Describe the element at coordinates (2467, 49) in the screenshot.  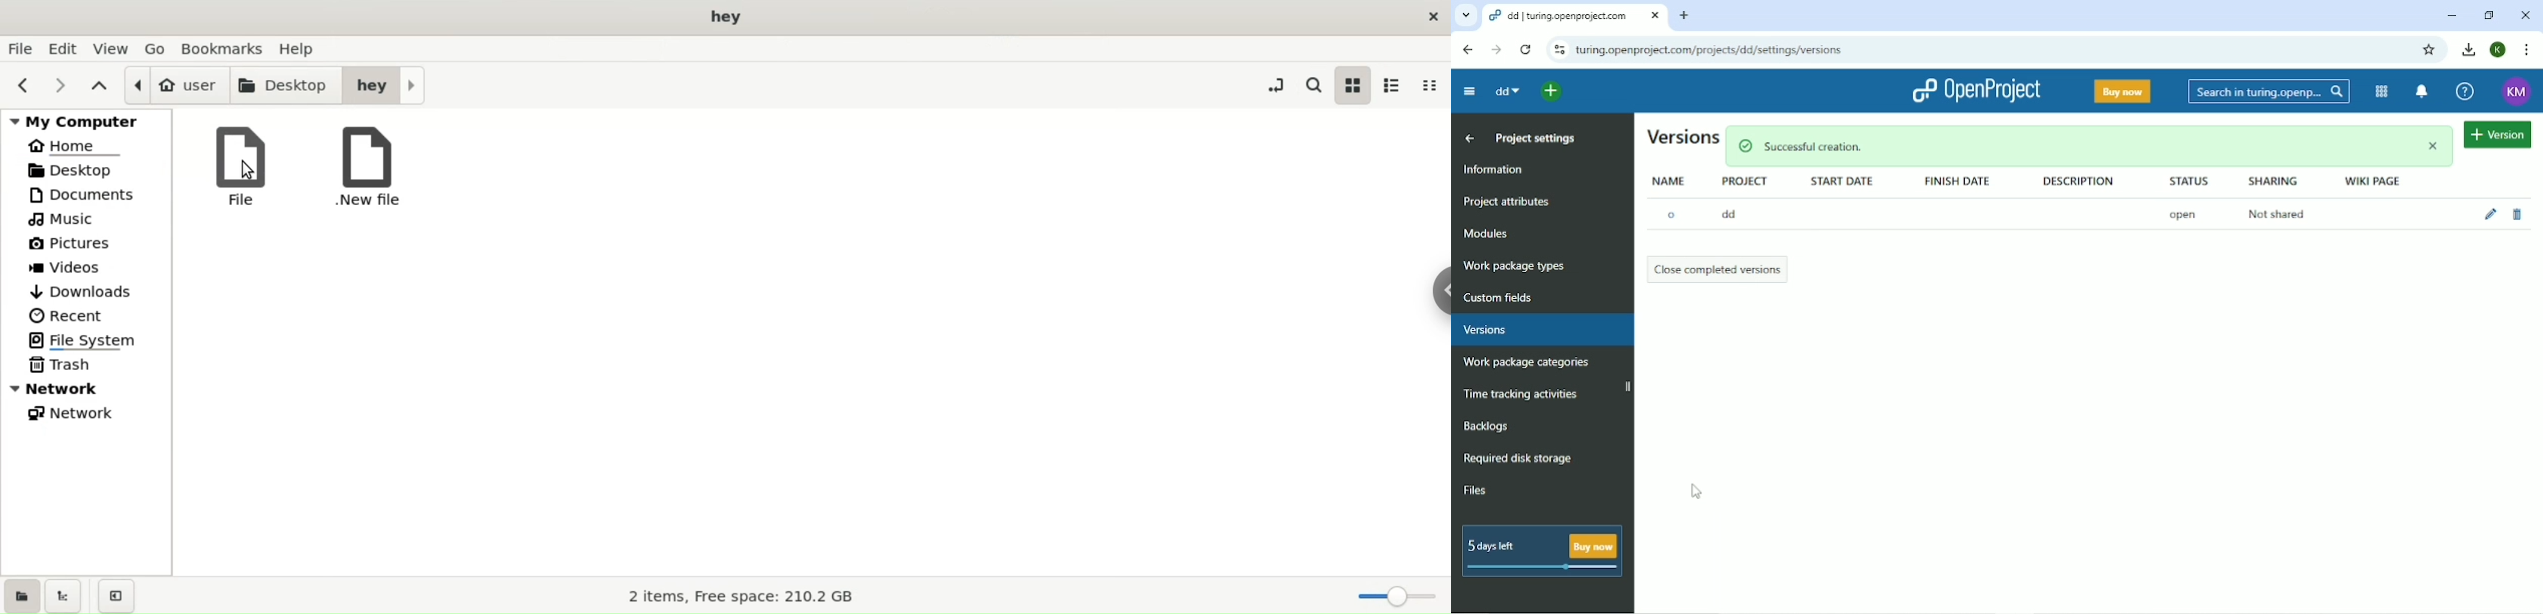
I see `Download` at that location.